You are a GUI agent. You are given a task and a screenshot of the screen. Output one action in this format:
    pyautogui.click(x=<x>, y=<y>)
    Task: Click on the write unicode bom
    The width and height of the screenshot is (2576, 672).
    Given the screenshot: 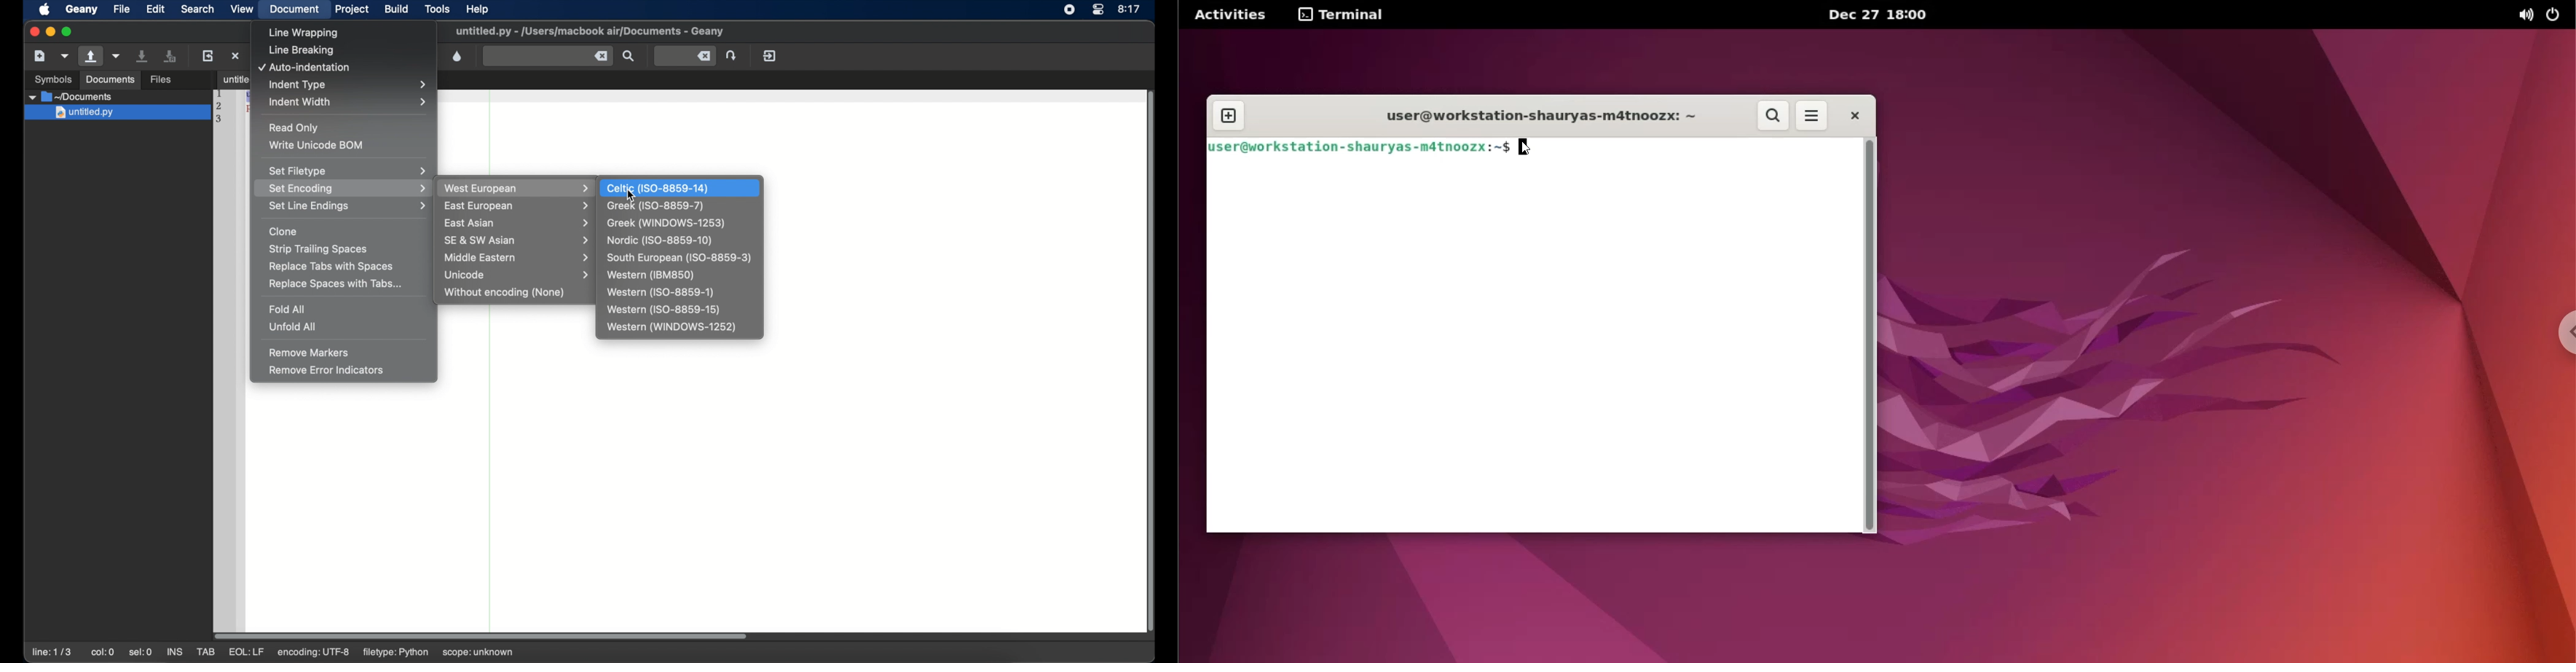 What is the action you would take?
    pyautogui.click(x=318, y=145)
    